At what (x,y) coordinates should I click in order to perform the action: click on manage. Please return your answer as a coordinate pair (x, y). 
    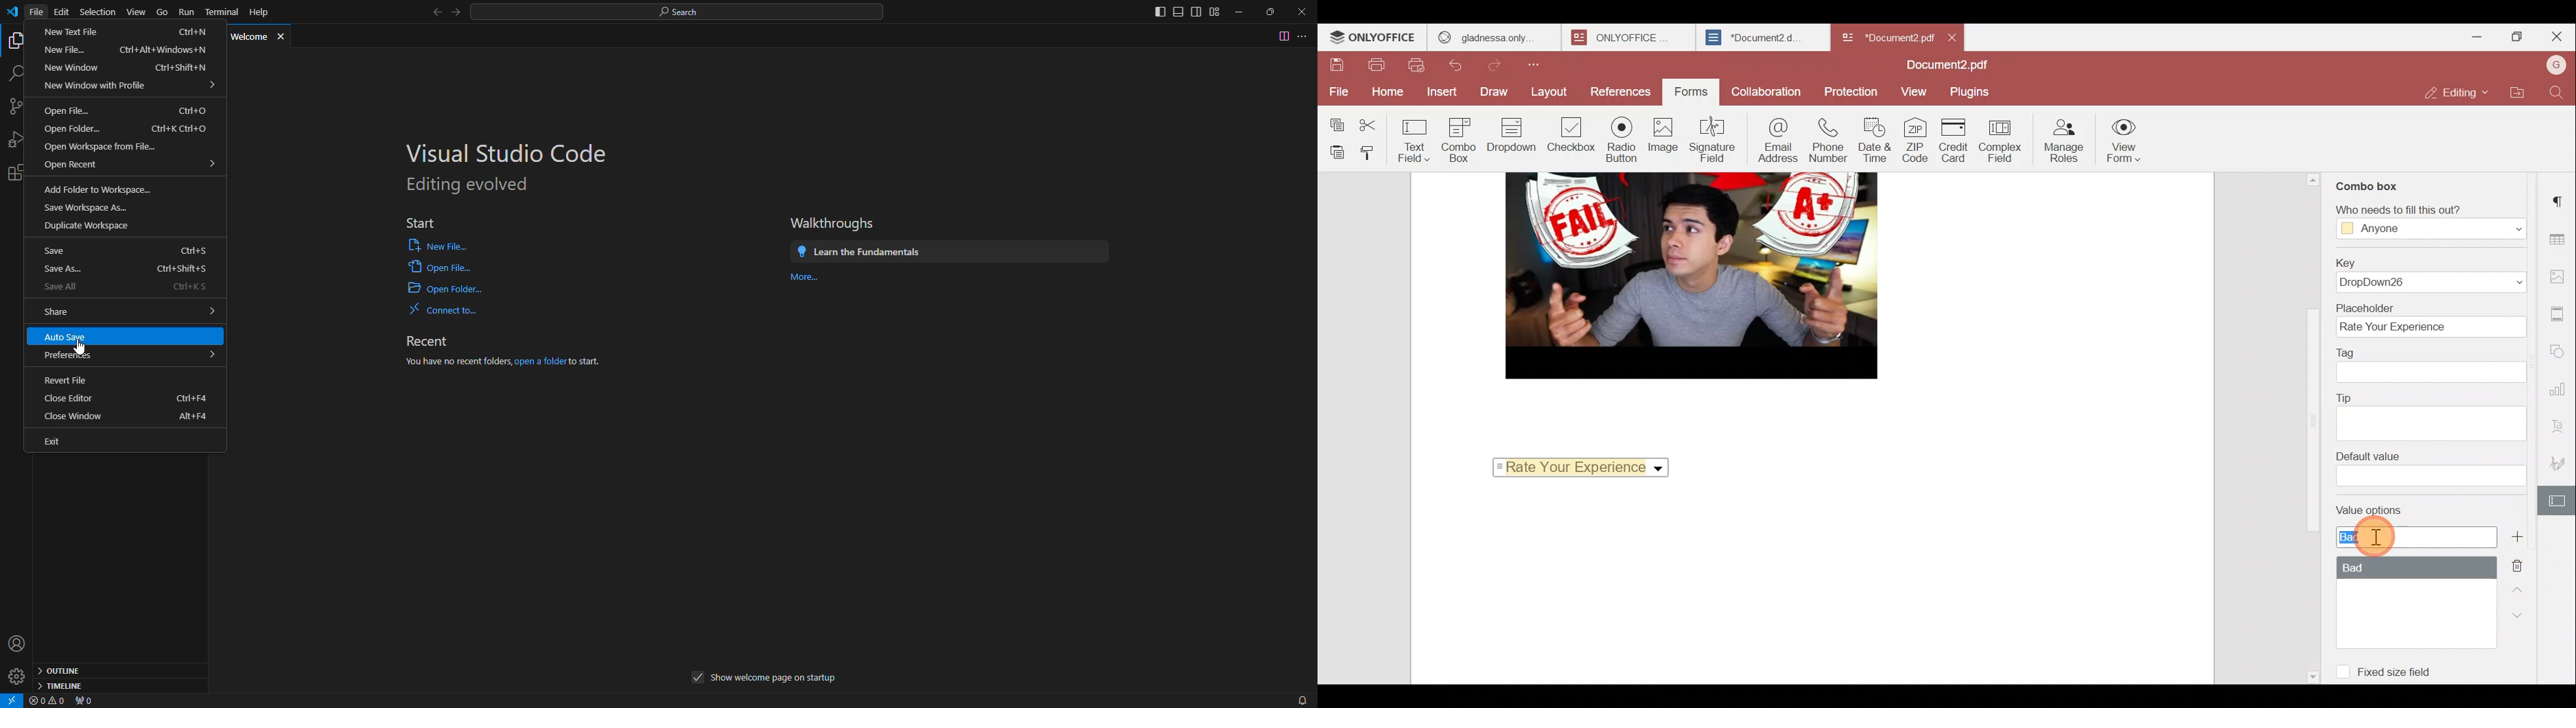
    Looking at the image, I should click on (17, 675).